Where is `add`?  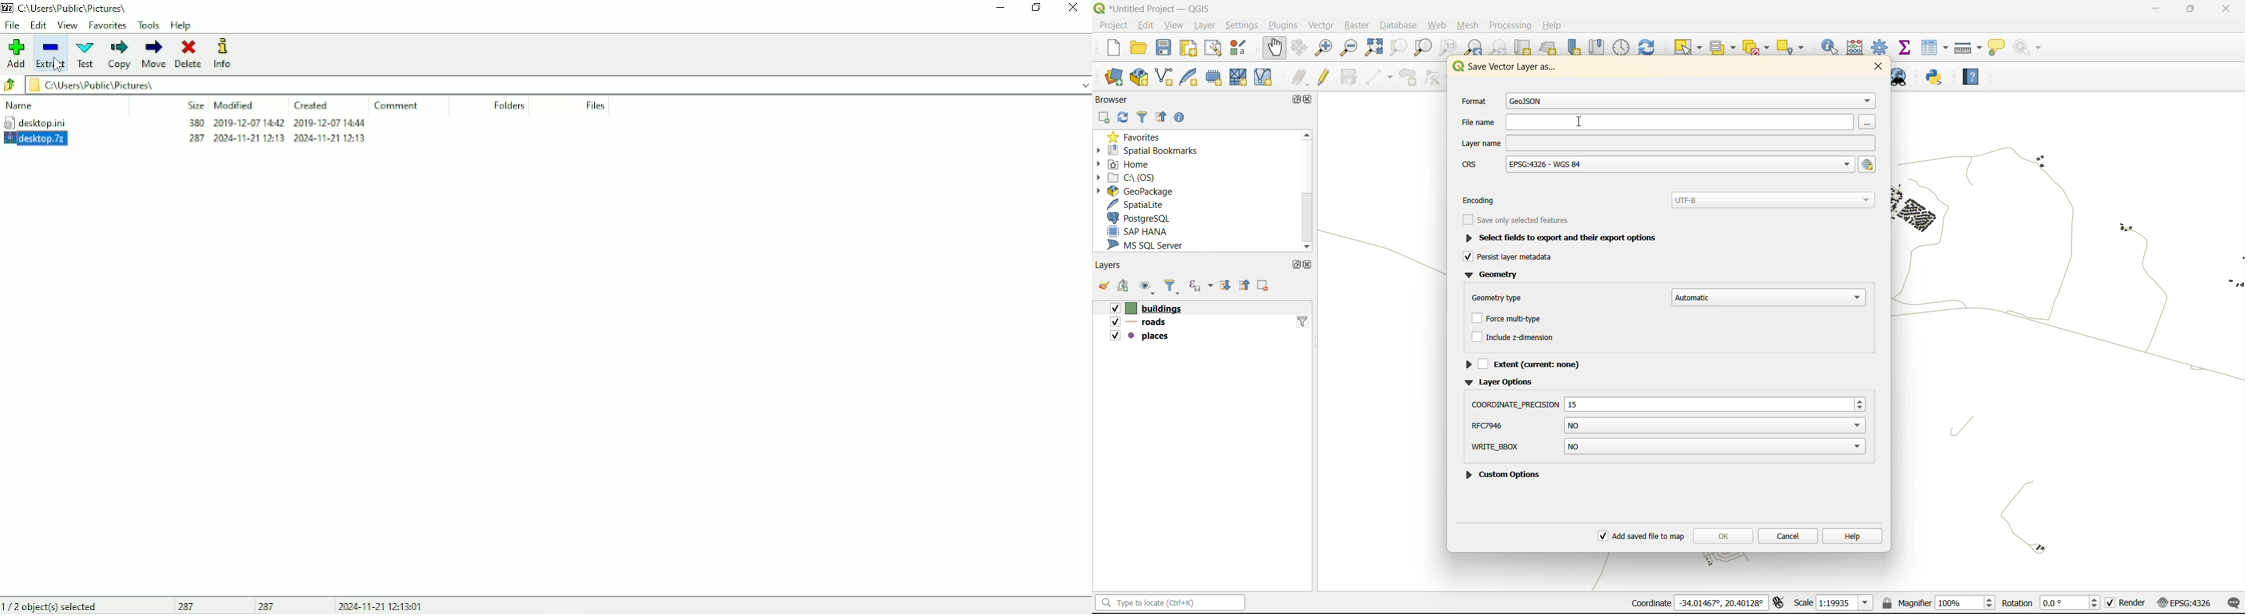 add is located at coordinates (1124, 287).